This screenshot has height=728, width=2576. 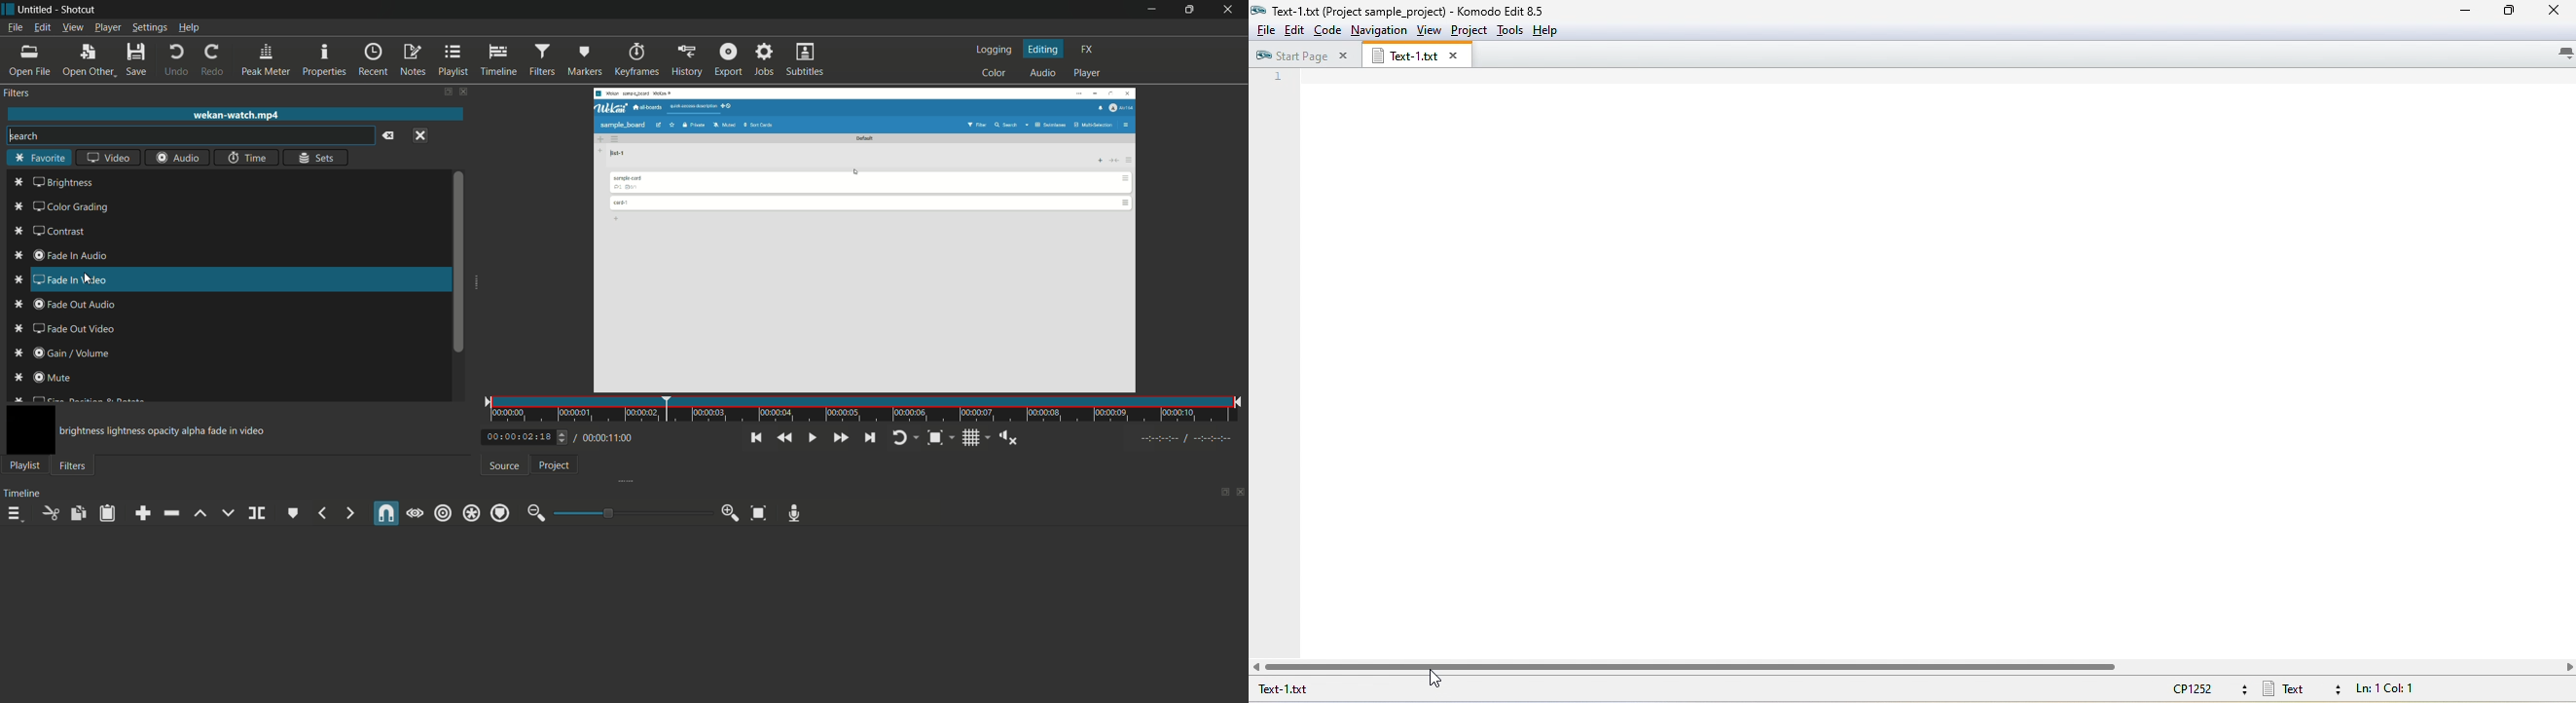 I want to click on editing, so click(x=1045, y=49).